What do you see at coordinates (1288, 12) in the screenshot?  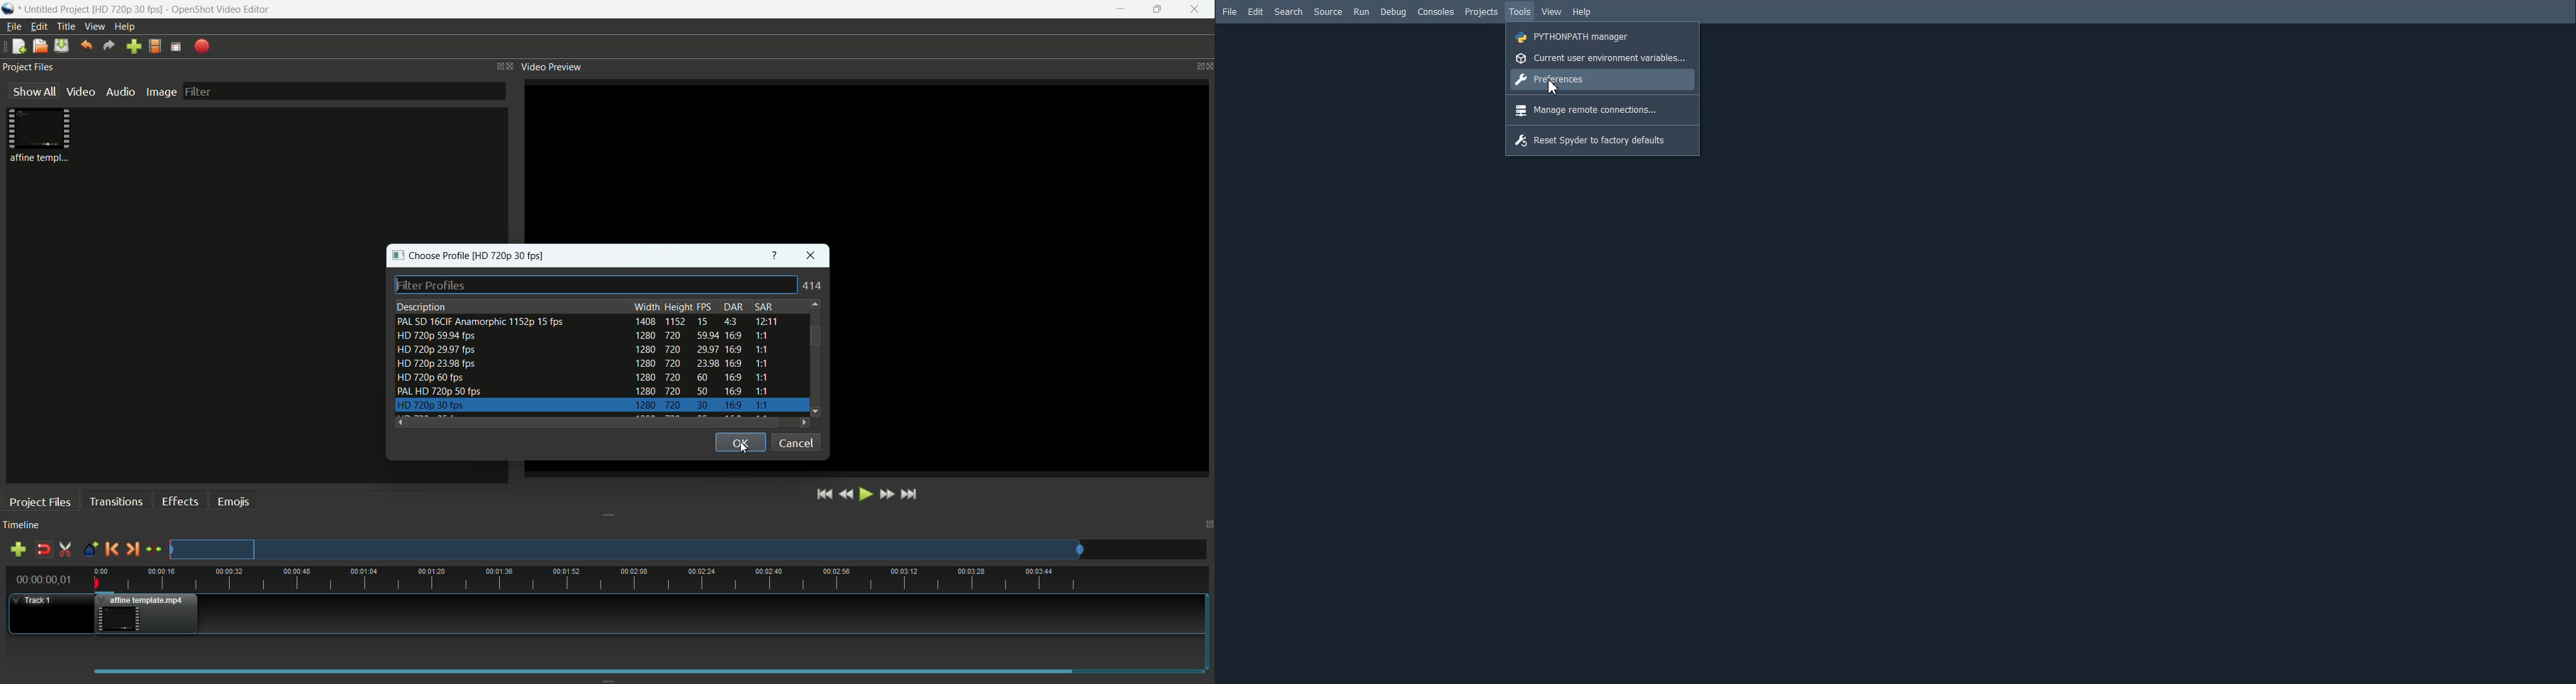 I see `Search` at bounding box center [1288, 12].